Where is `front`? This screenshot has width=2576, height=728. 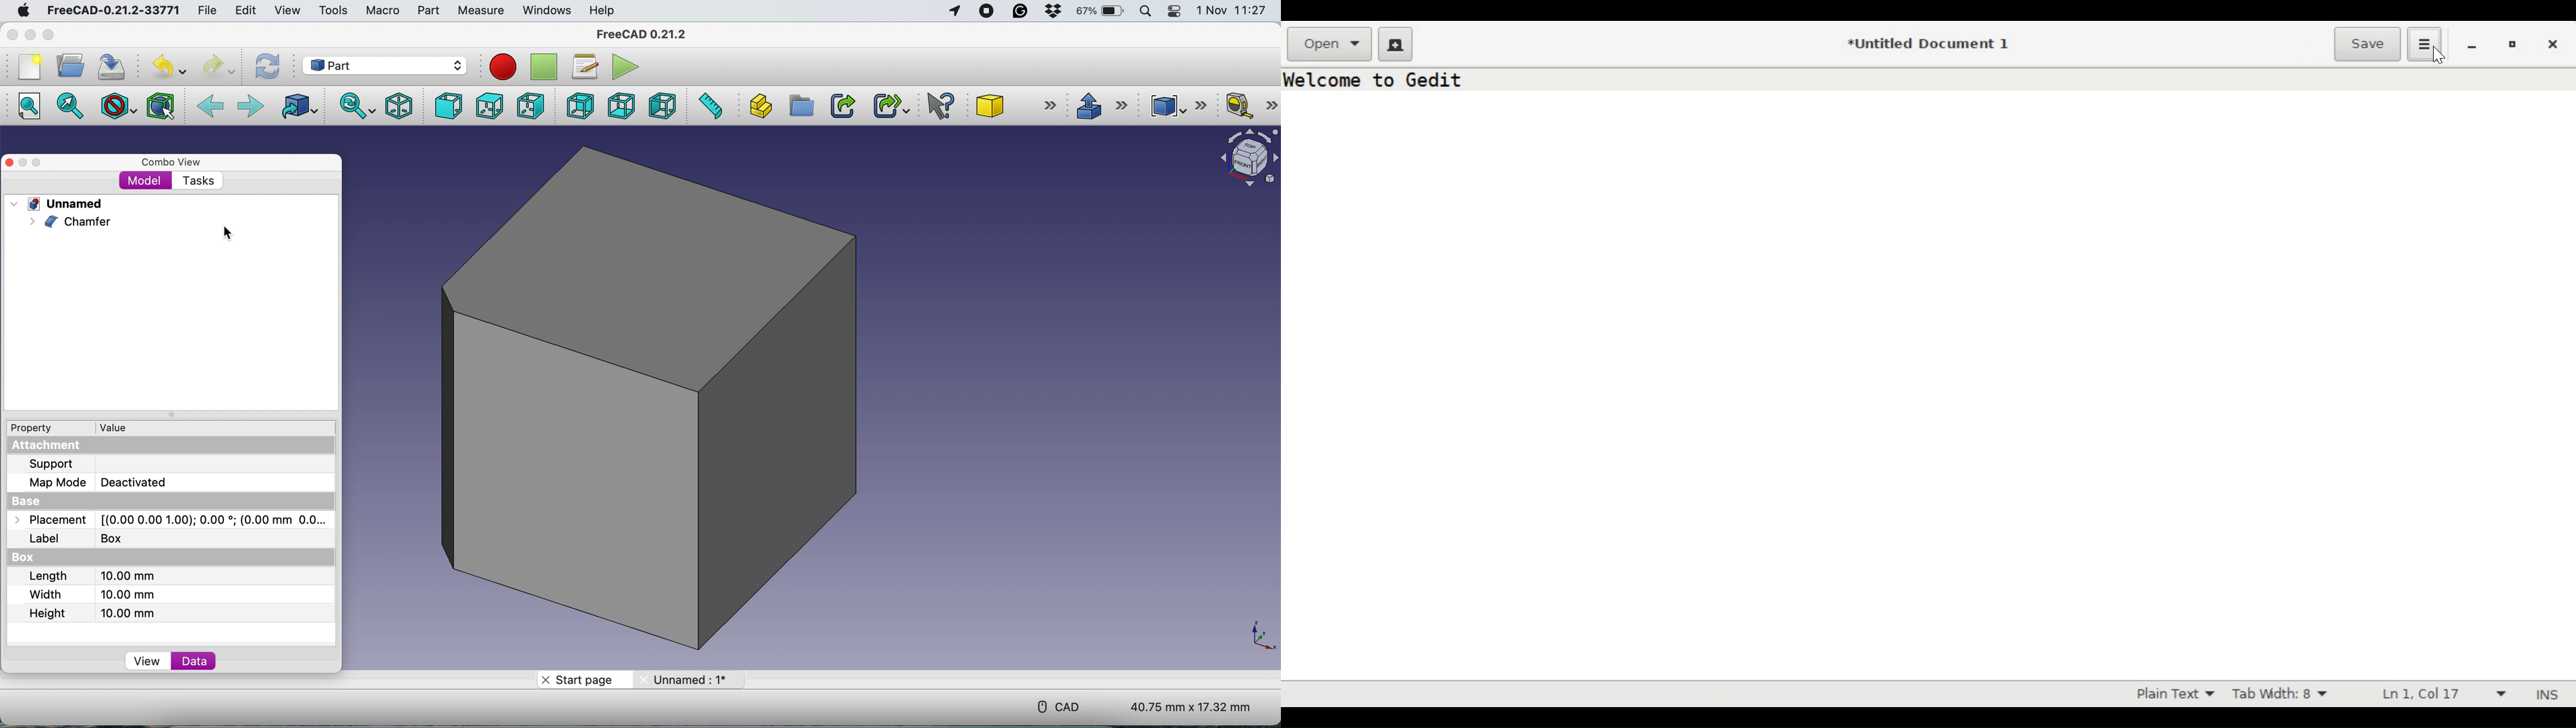 front is located at coordinates (449, 105).